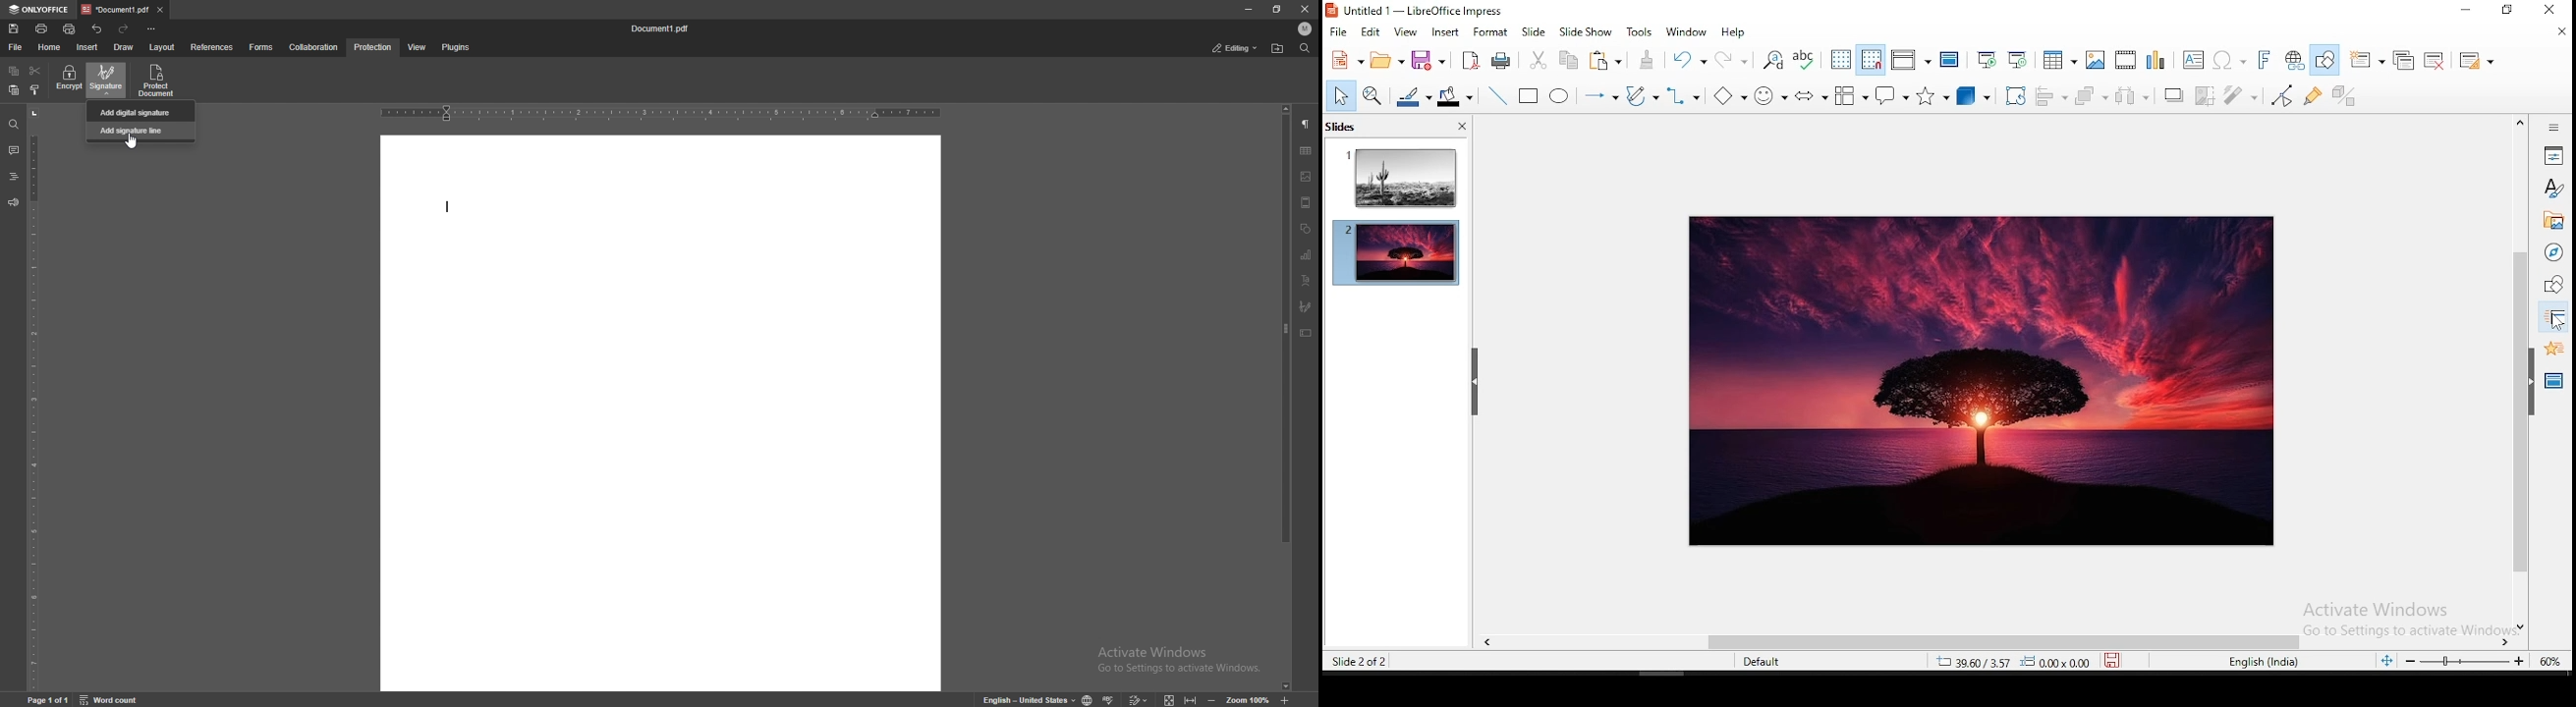 Image resolution: width=2576 pixels, height=728 pixels. I want to click on protect document, so click(158, 80).